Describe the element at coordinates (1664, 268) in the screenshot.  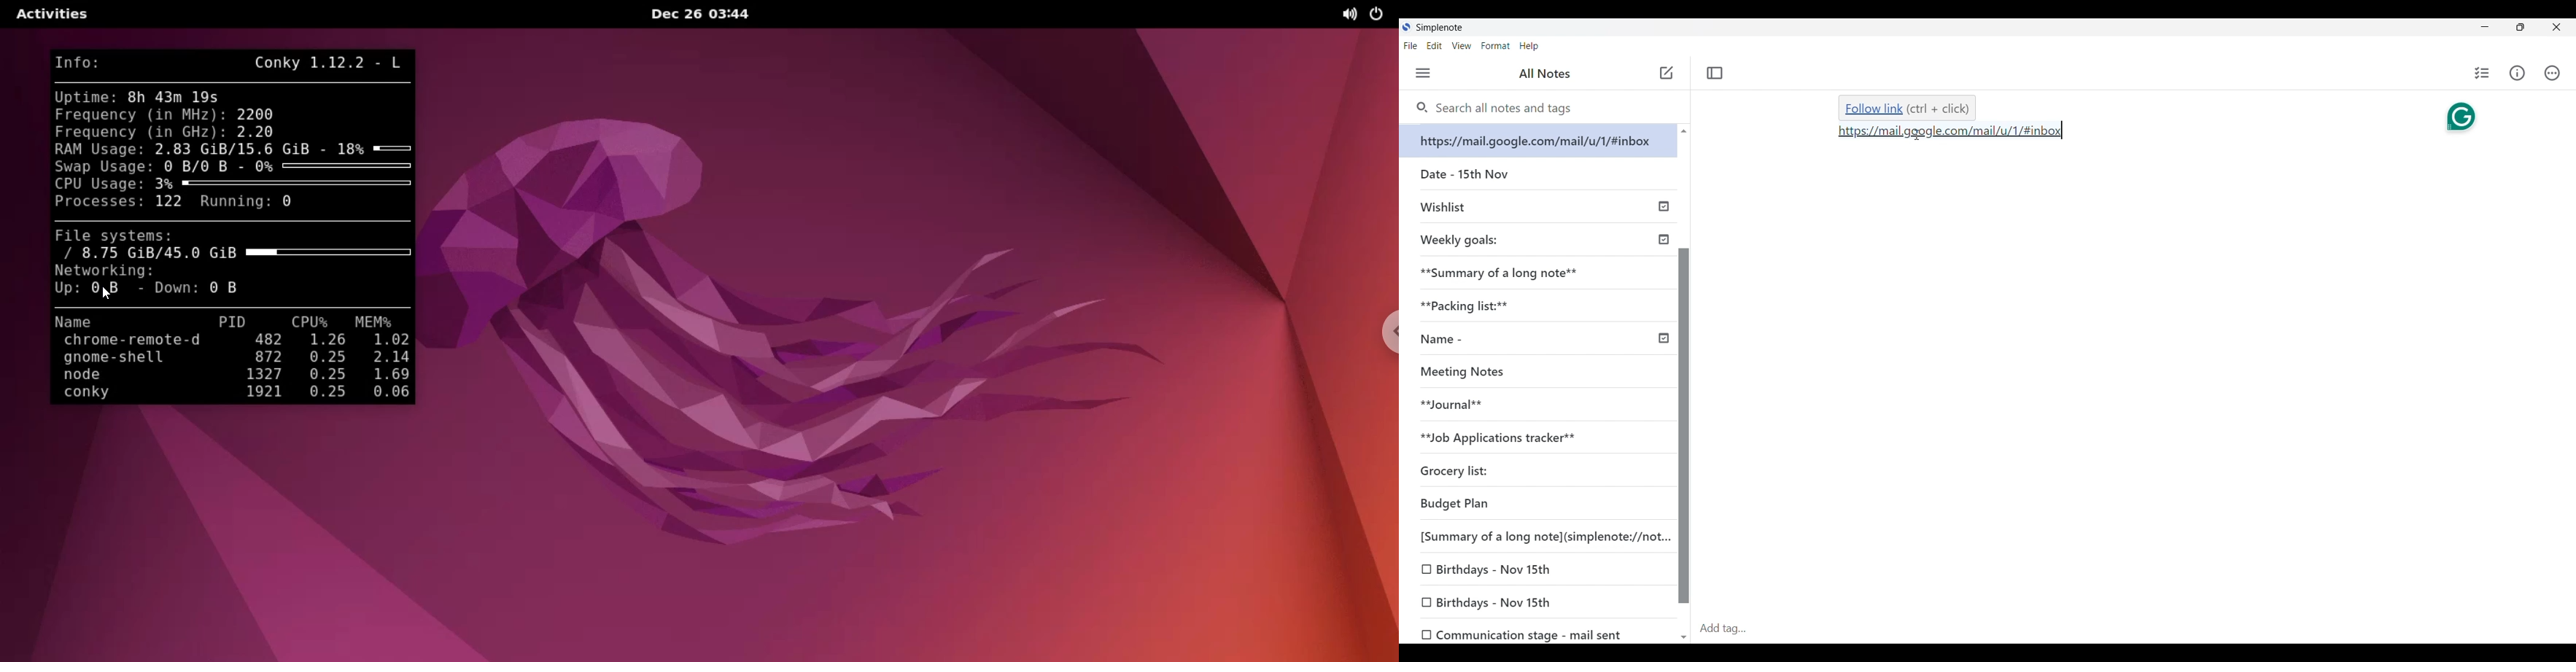
I see `Check icon indicates published notes` at that location.